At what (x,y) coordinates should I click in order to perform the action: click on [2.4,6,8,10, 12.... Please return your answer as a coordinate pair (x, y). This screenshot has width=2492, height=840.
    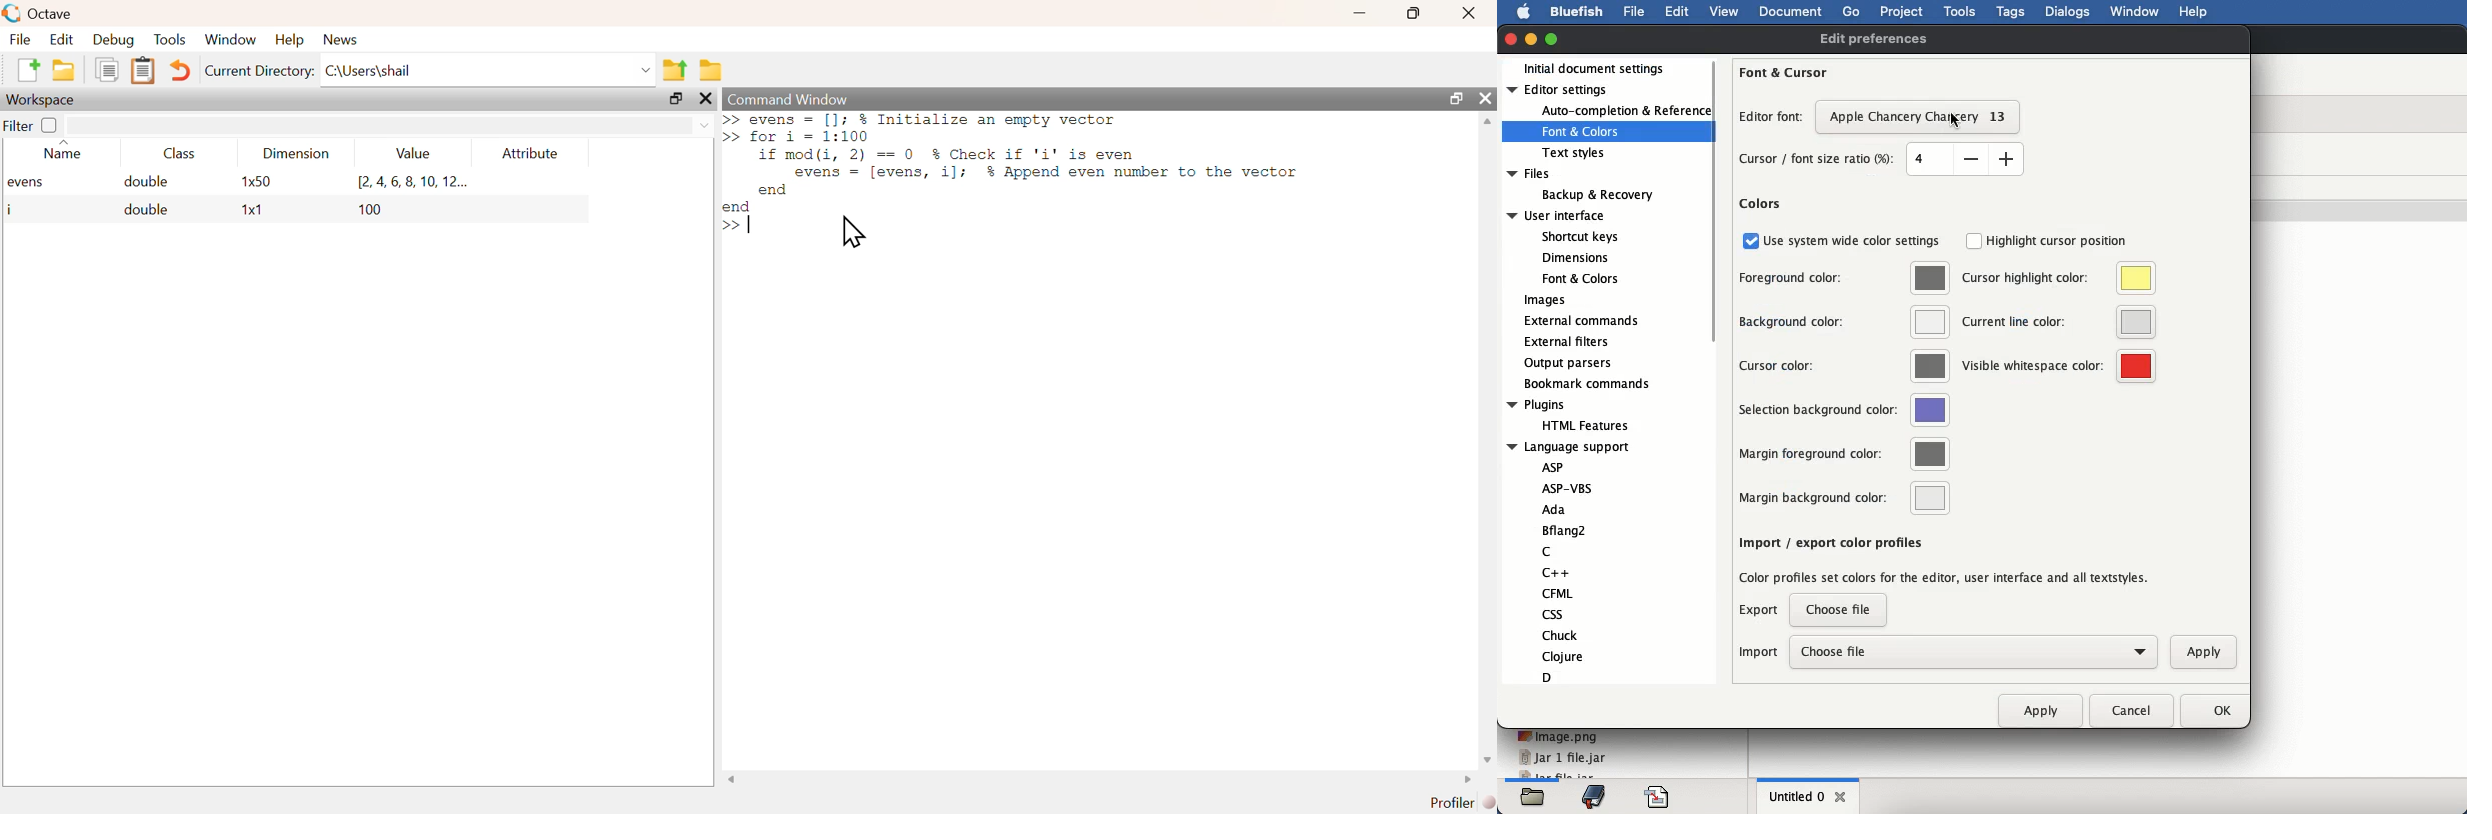
    Looking at the image, I should click on (412, 182).